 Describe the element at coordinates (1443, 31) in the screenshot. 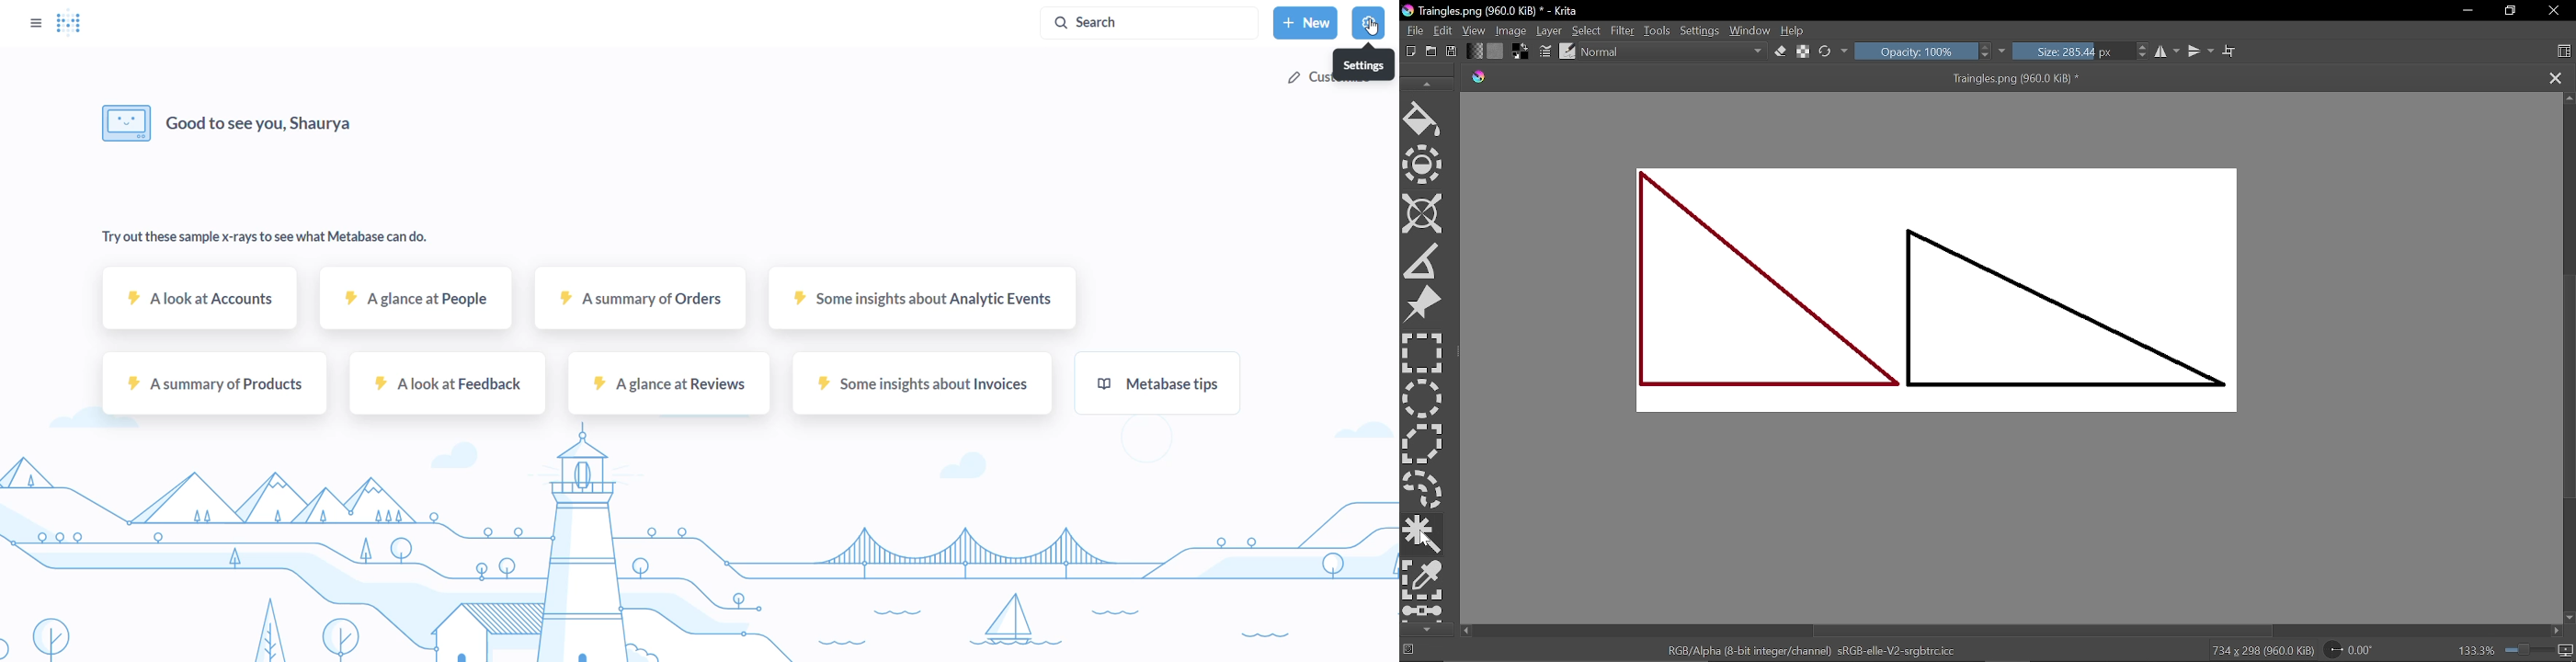

I see `Edit` at that location.